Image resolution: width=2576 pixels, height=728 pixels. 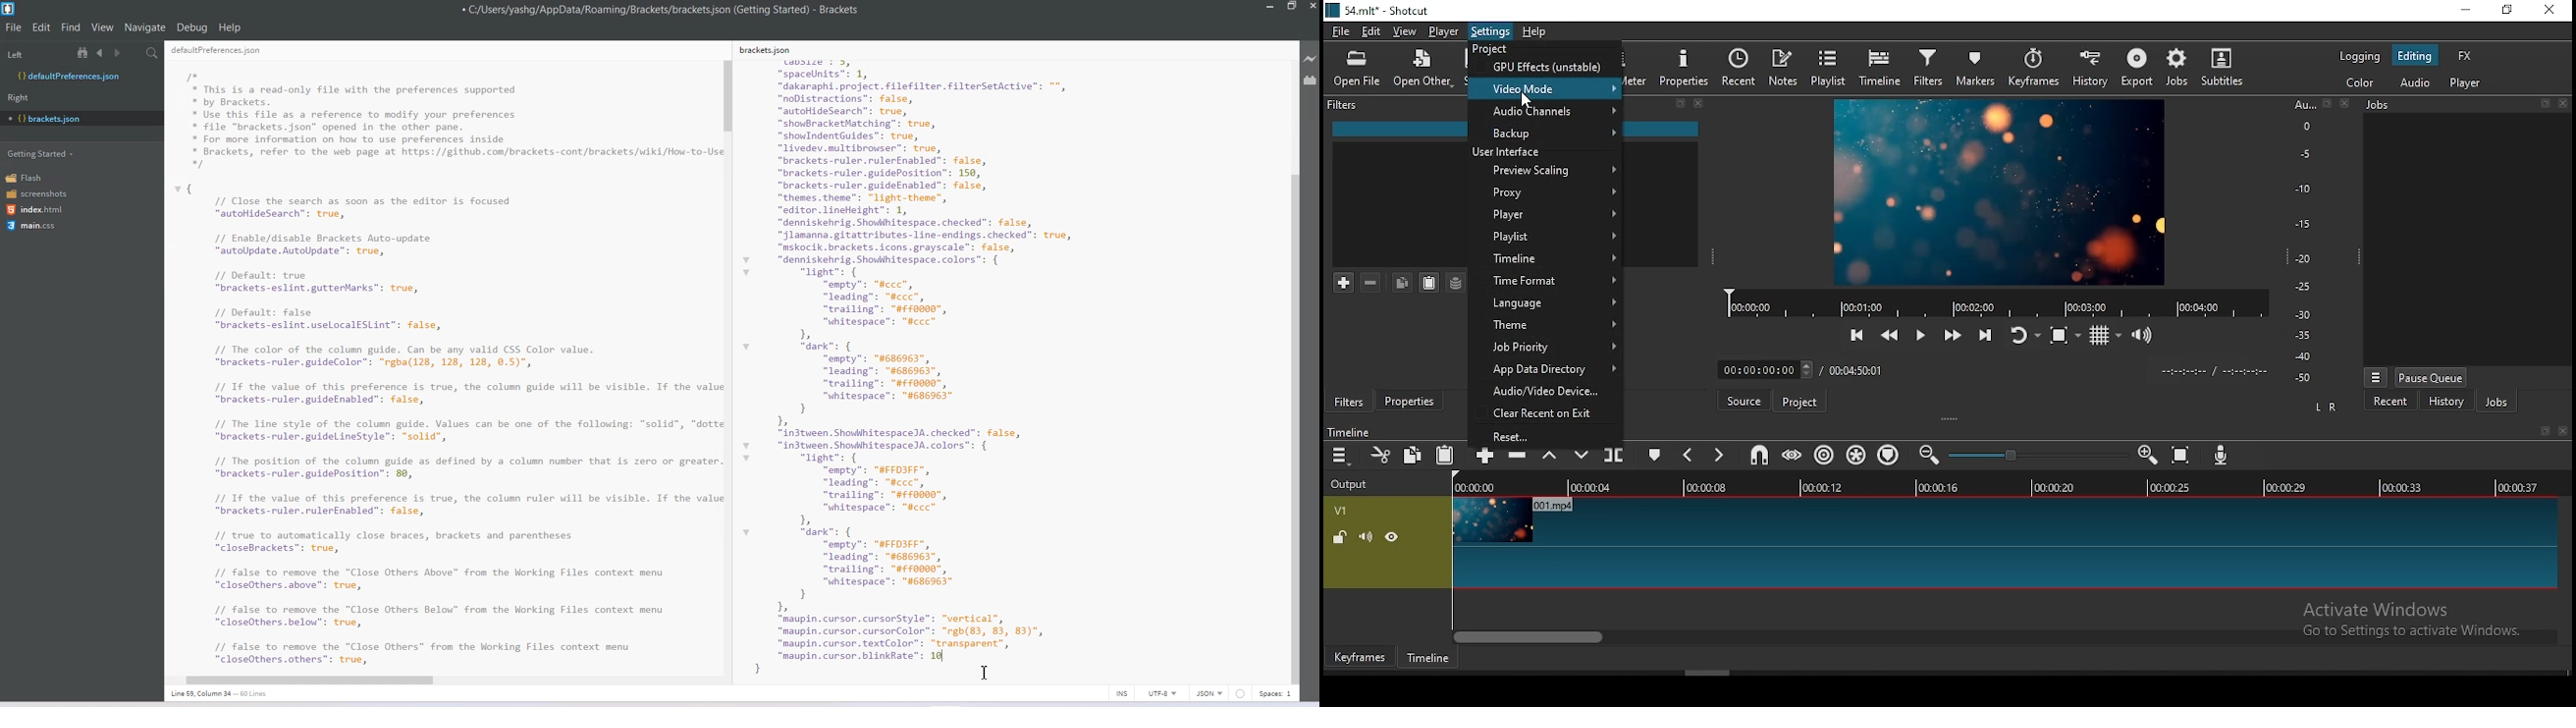 I want to click on Timeline, so click(x=1438, y=657).